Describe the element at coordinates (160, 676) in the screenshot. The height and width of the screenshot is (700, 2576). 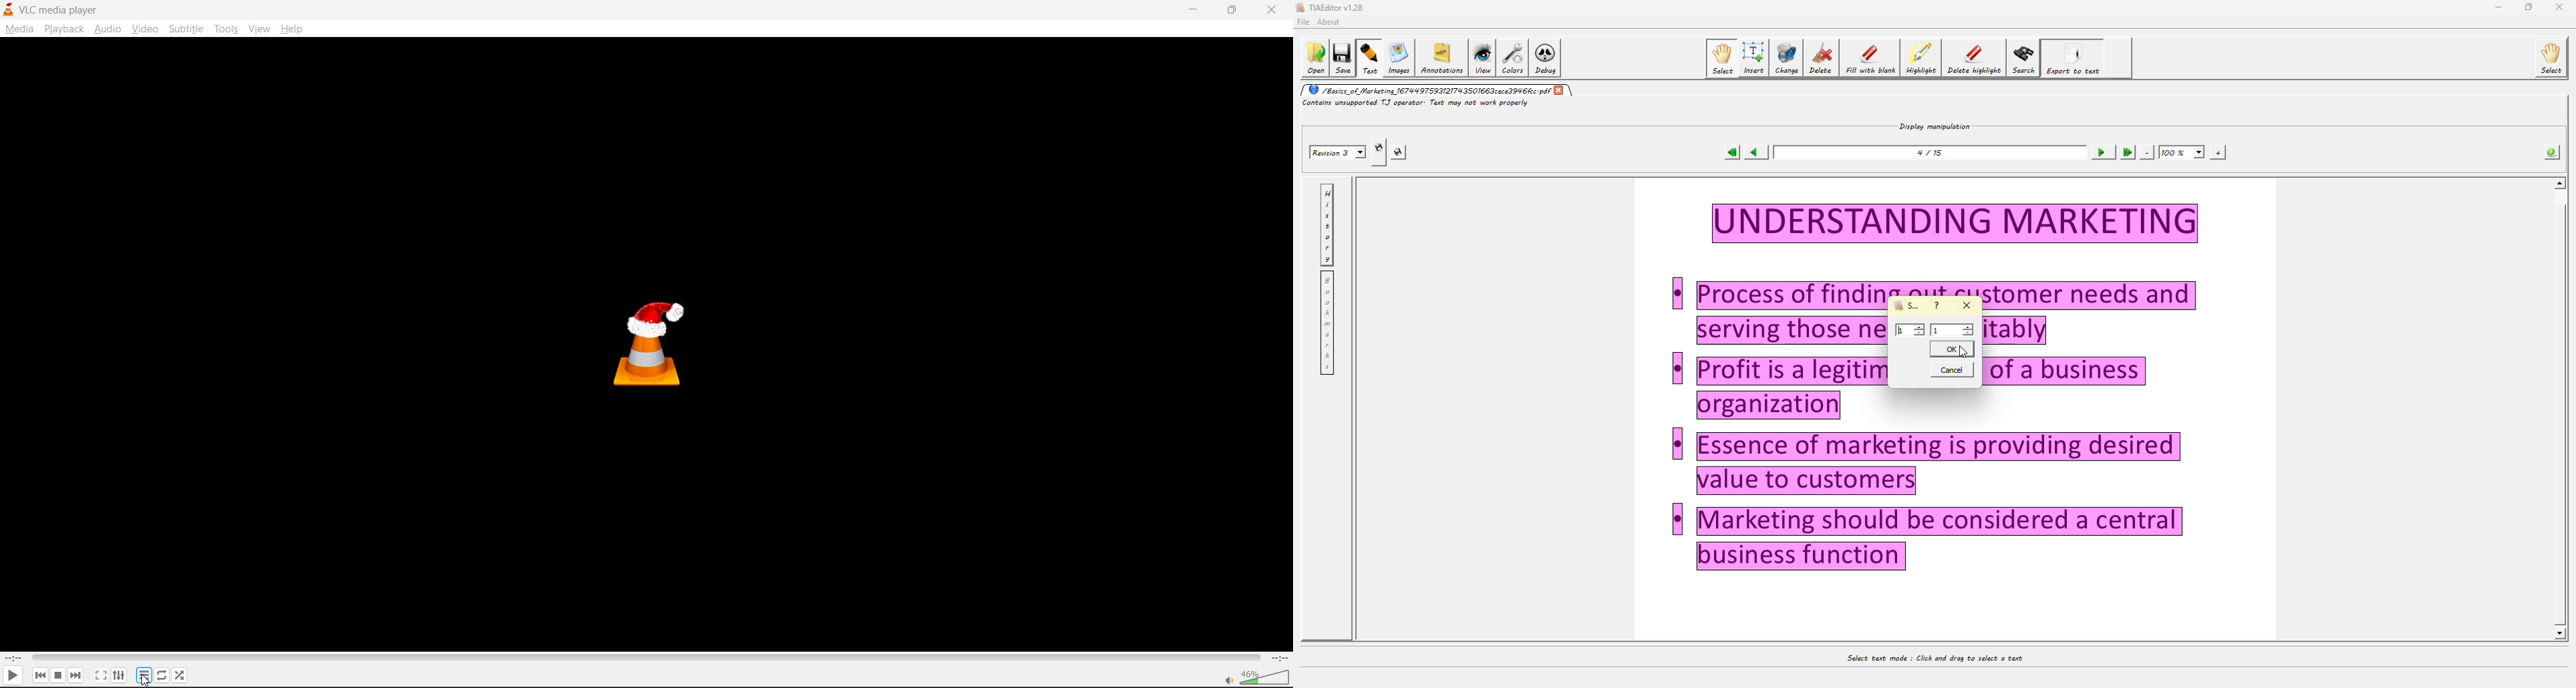
I see `loop` at that location.